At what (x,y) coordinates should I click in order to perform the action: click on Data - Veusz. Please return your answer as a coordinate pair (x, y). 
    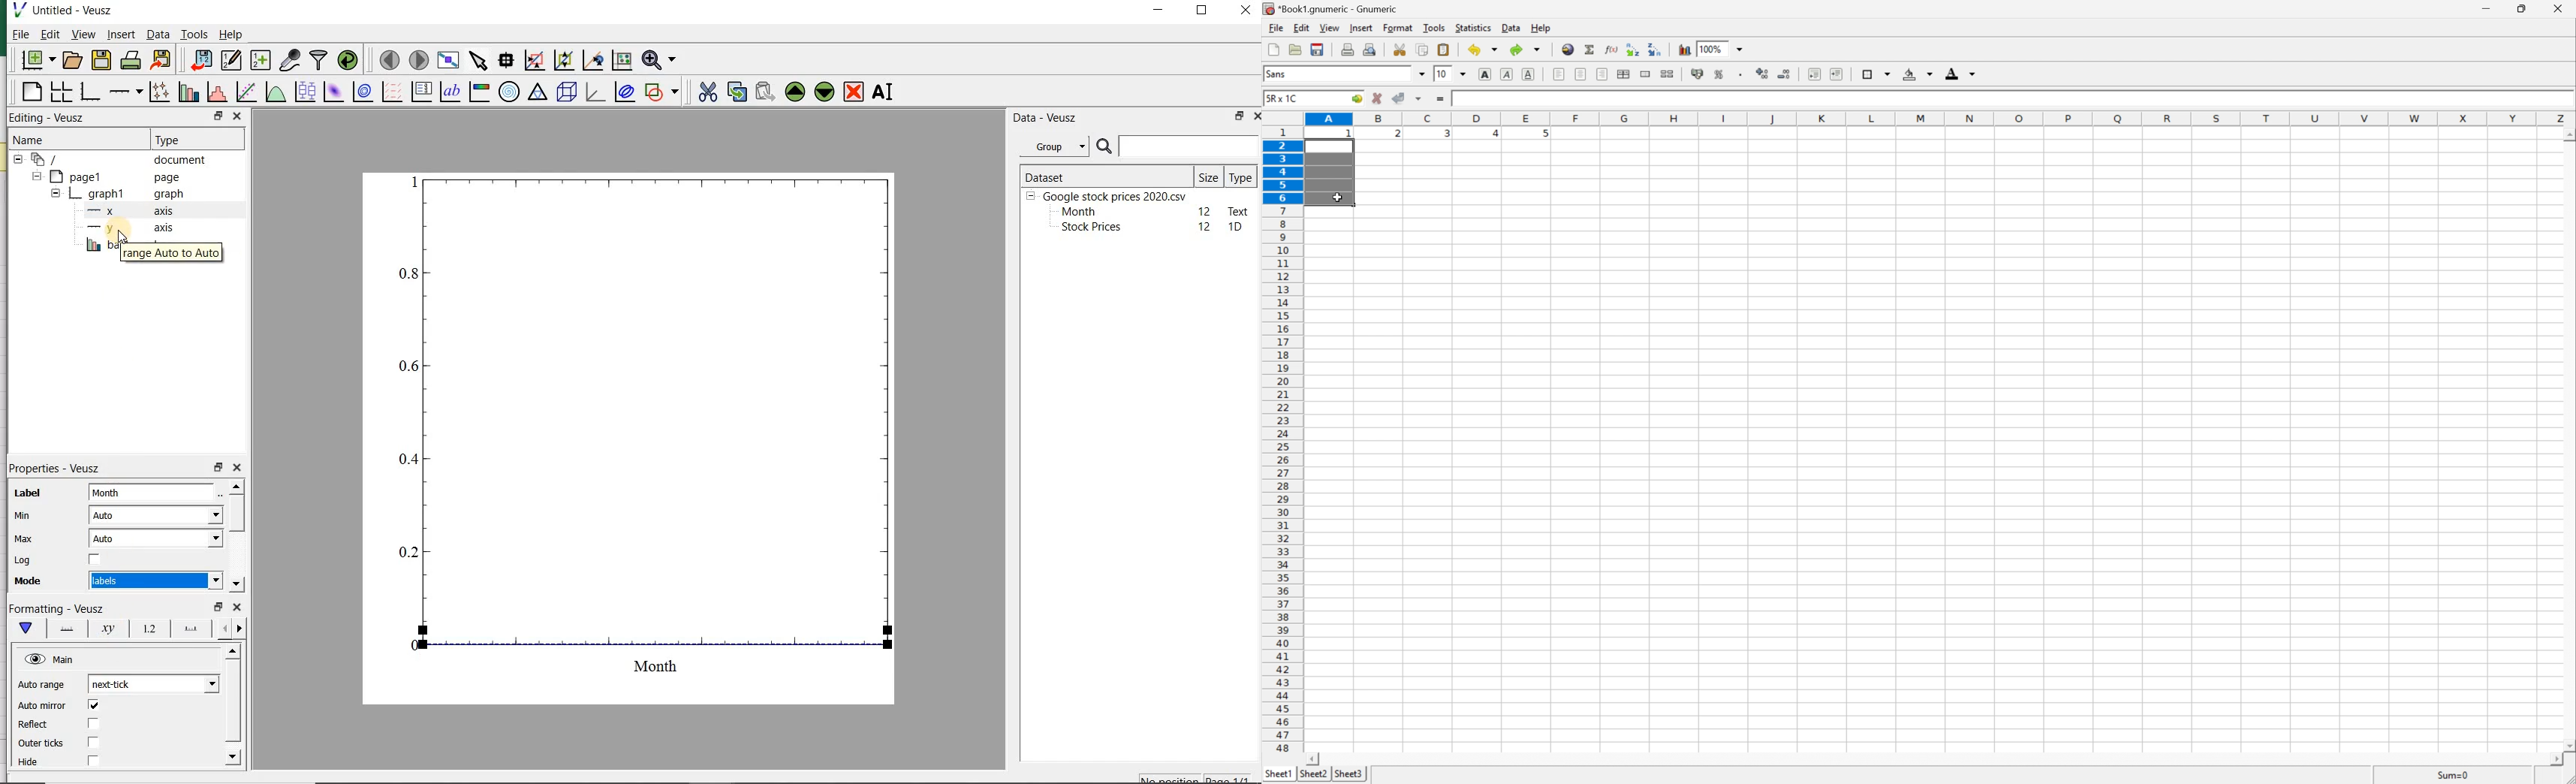
    Looking at the image, I should click on (1046, 117).